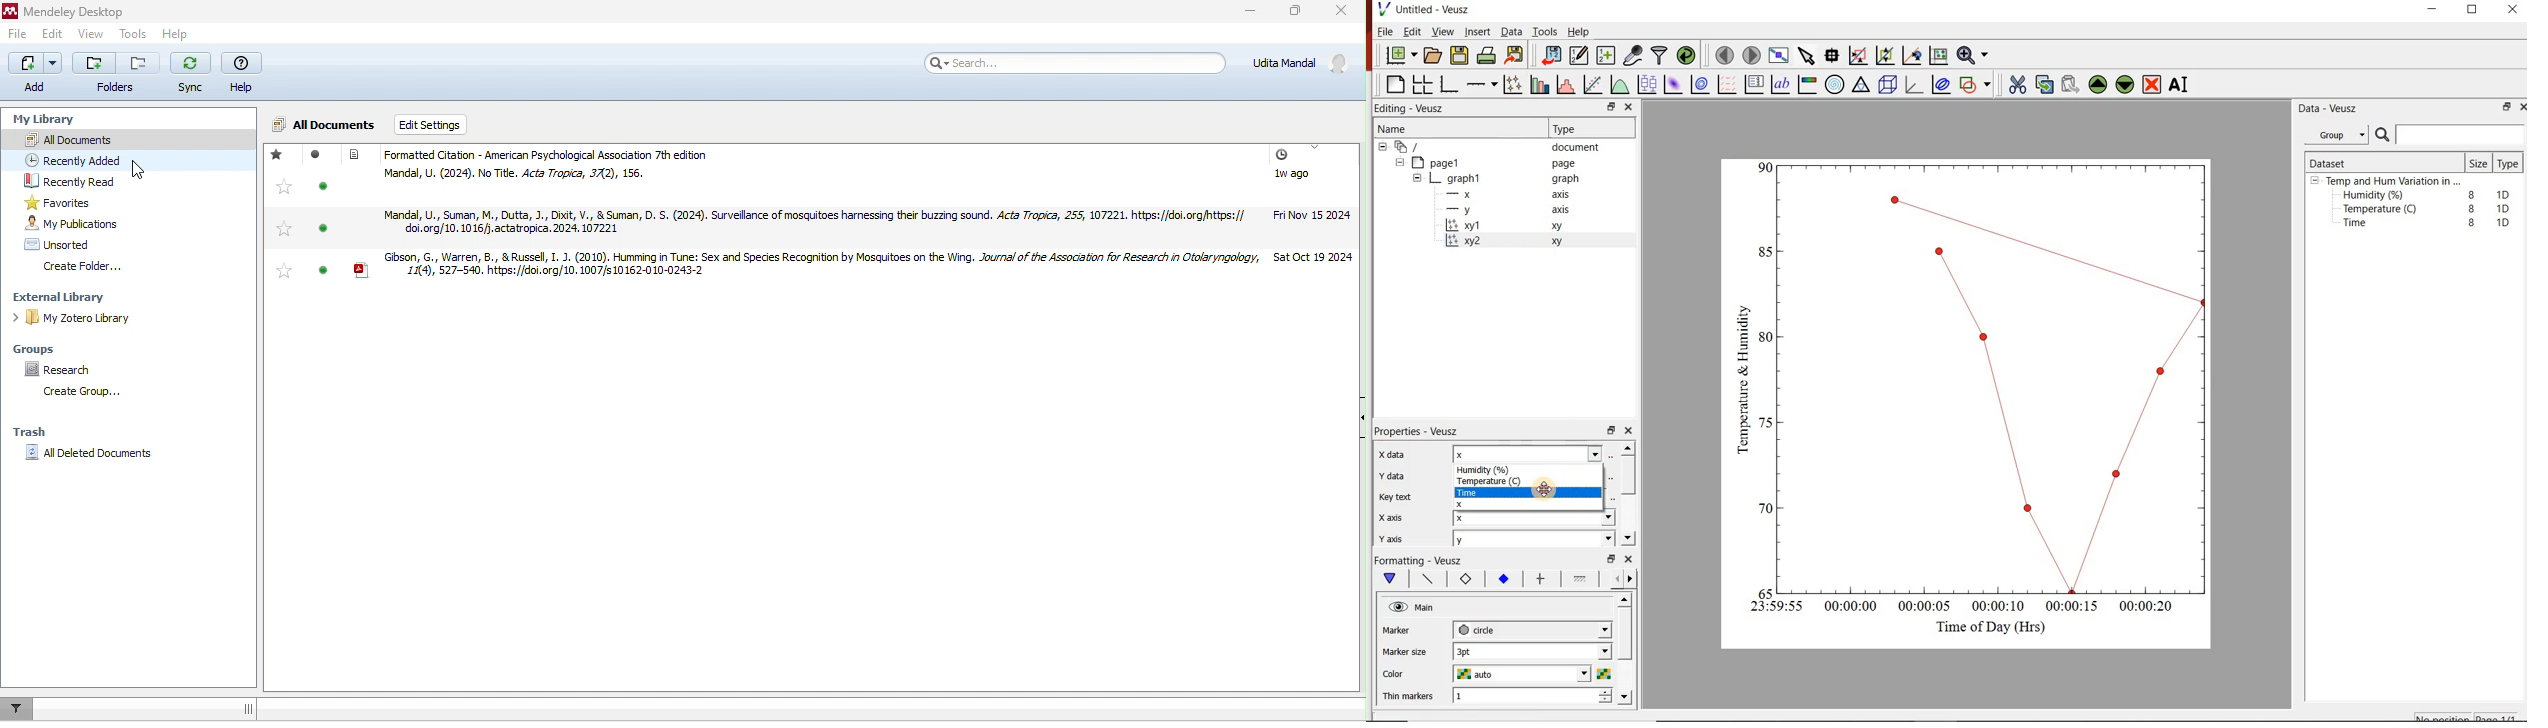 Image resolution: width=2548 pixels, height=728 pixels. Describe the element at coordinates (1493, 470) in the screenshot. I see `Humidity (%)` at that location.